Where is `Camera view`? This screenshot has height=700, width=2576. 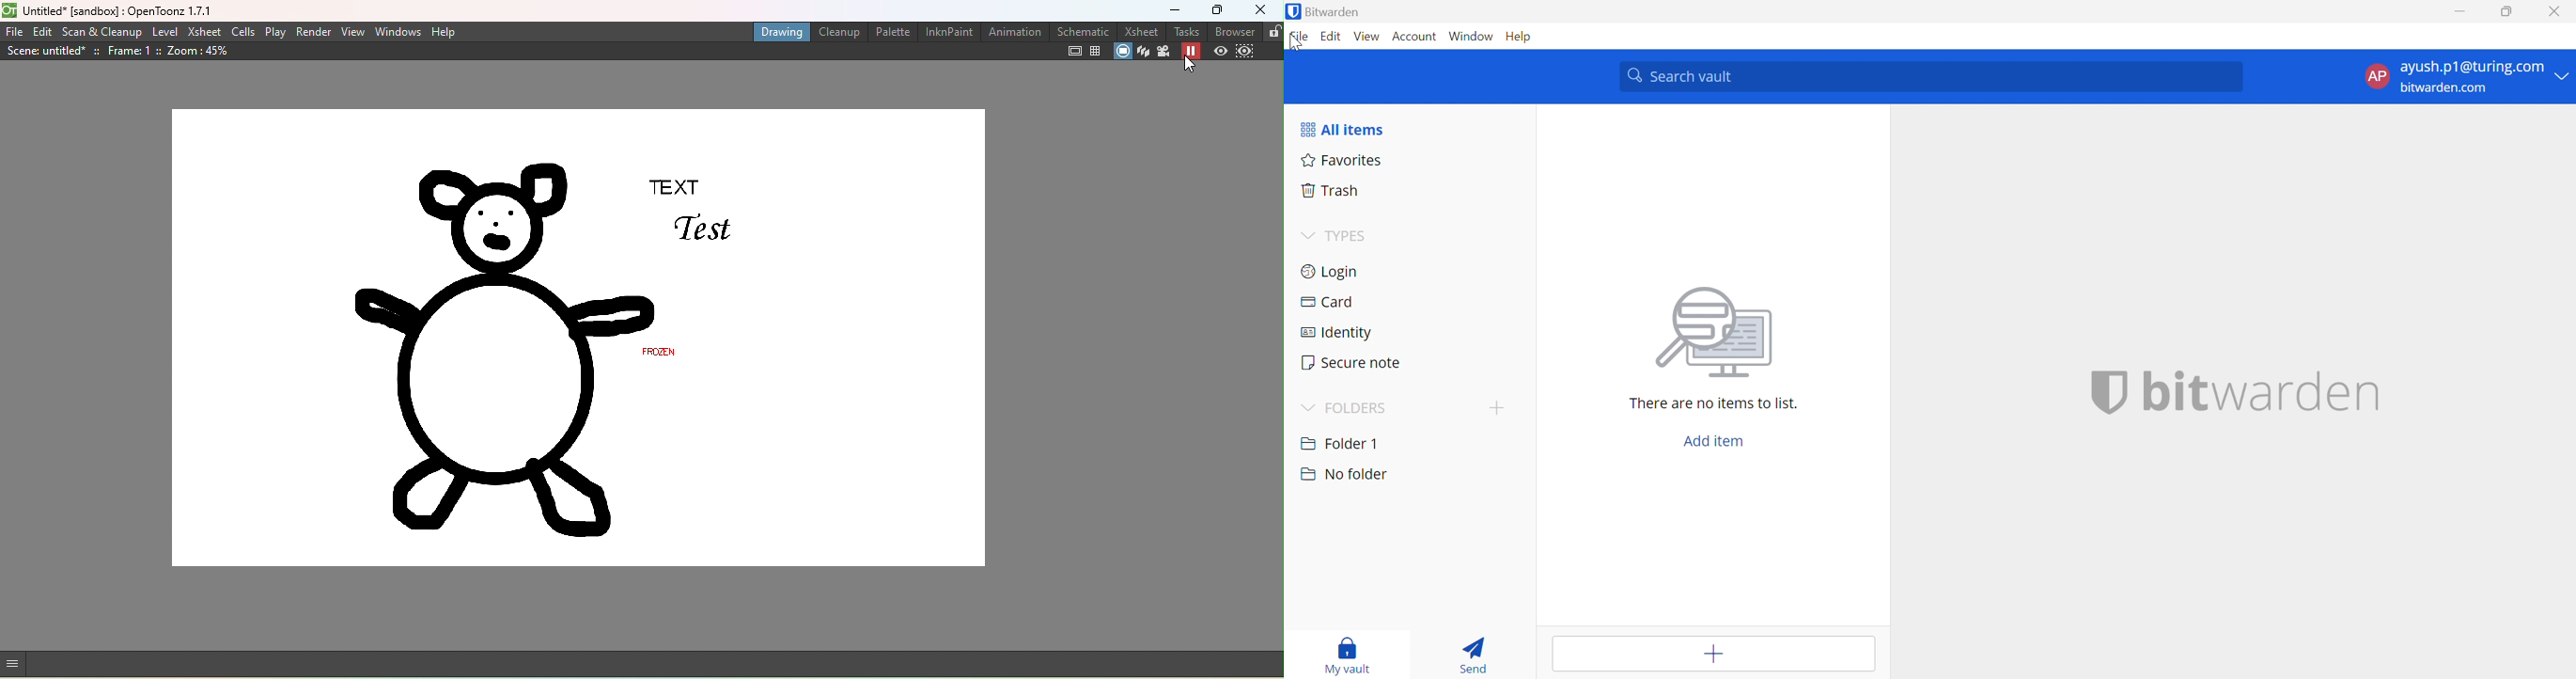
Camera view is located at coordinates (1164, 51).